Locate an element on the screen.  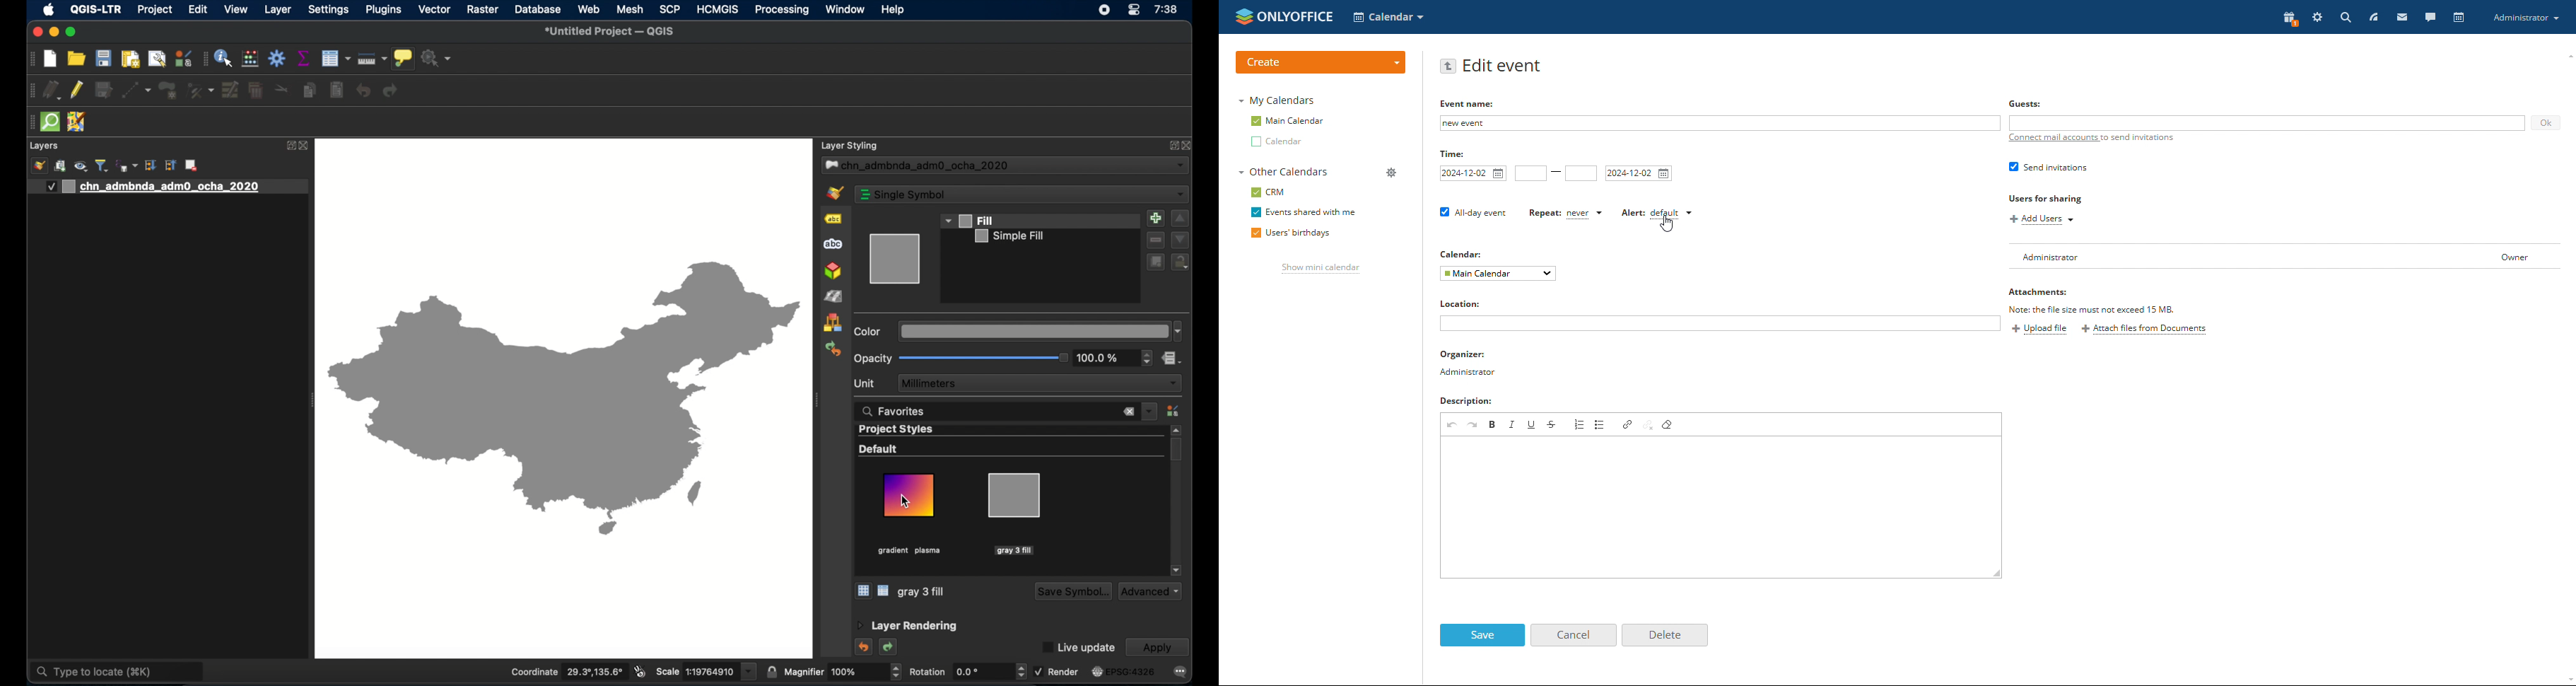
account is located at coordinates (2525, 18).